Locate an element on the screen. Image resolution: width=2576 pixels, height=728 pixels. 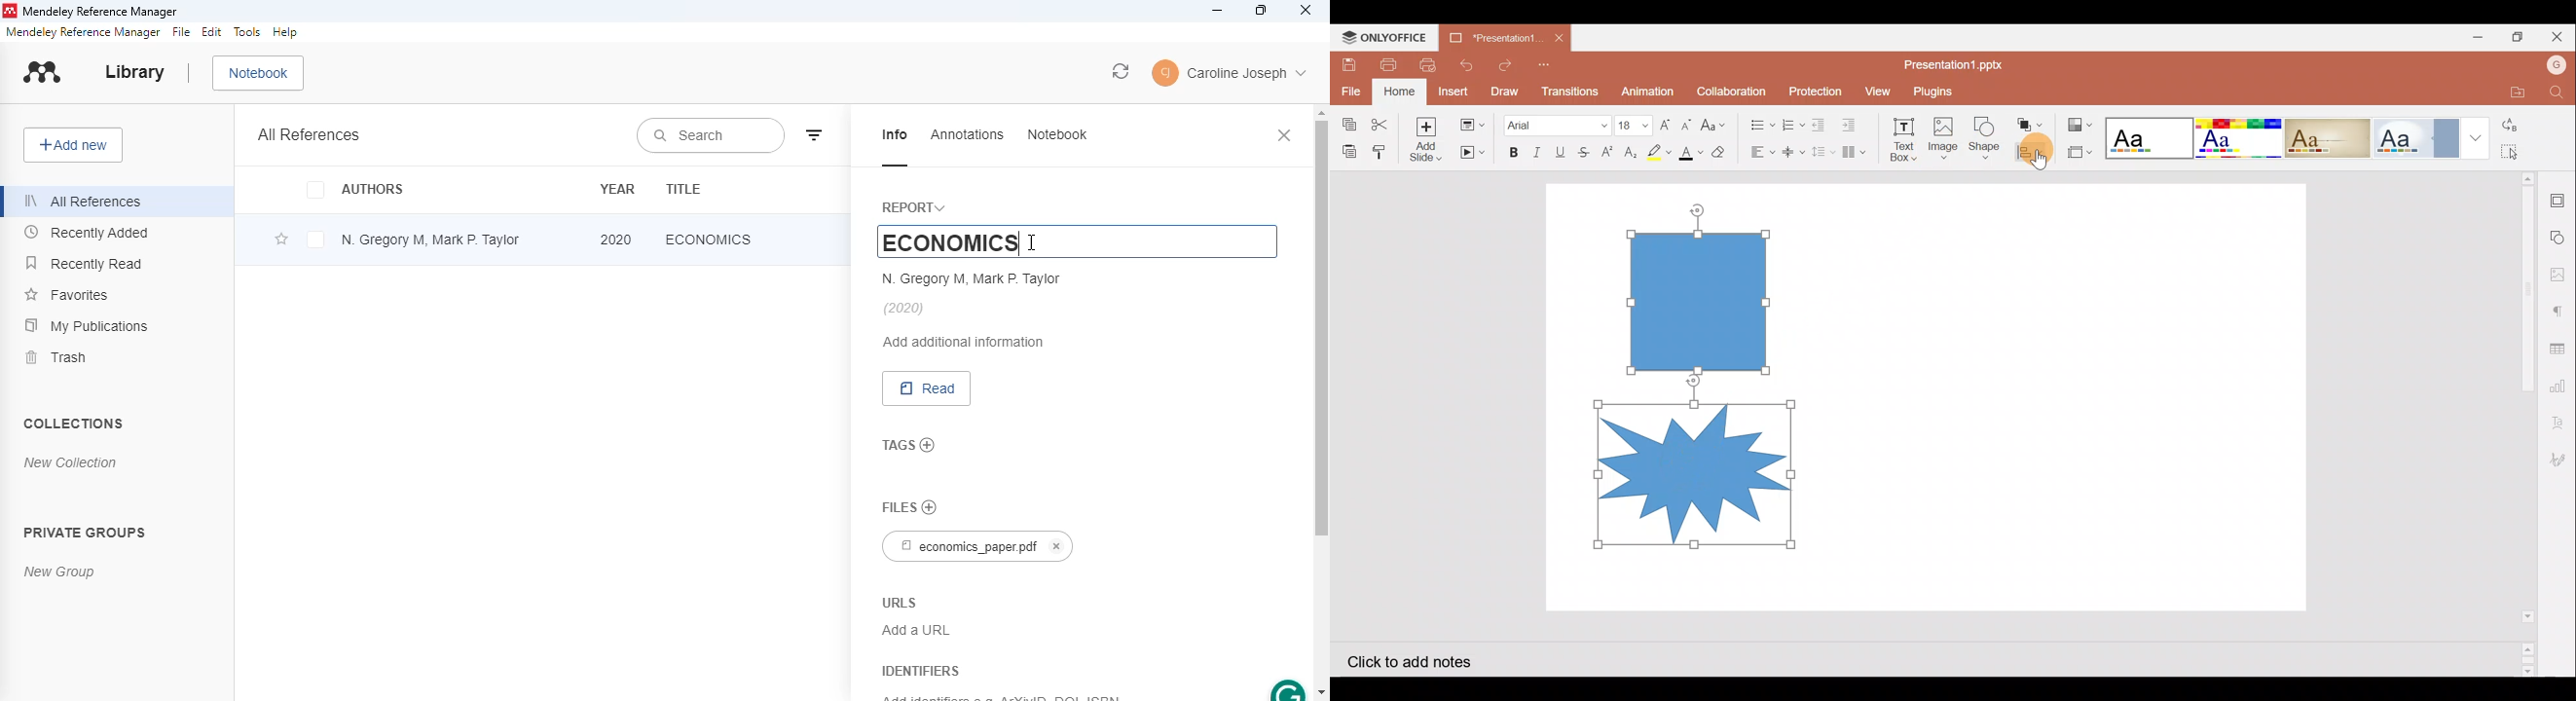
year is located at coordinates (617, 188).